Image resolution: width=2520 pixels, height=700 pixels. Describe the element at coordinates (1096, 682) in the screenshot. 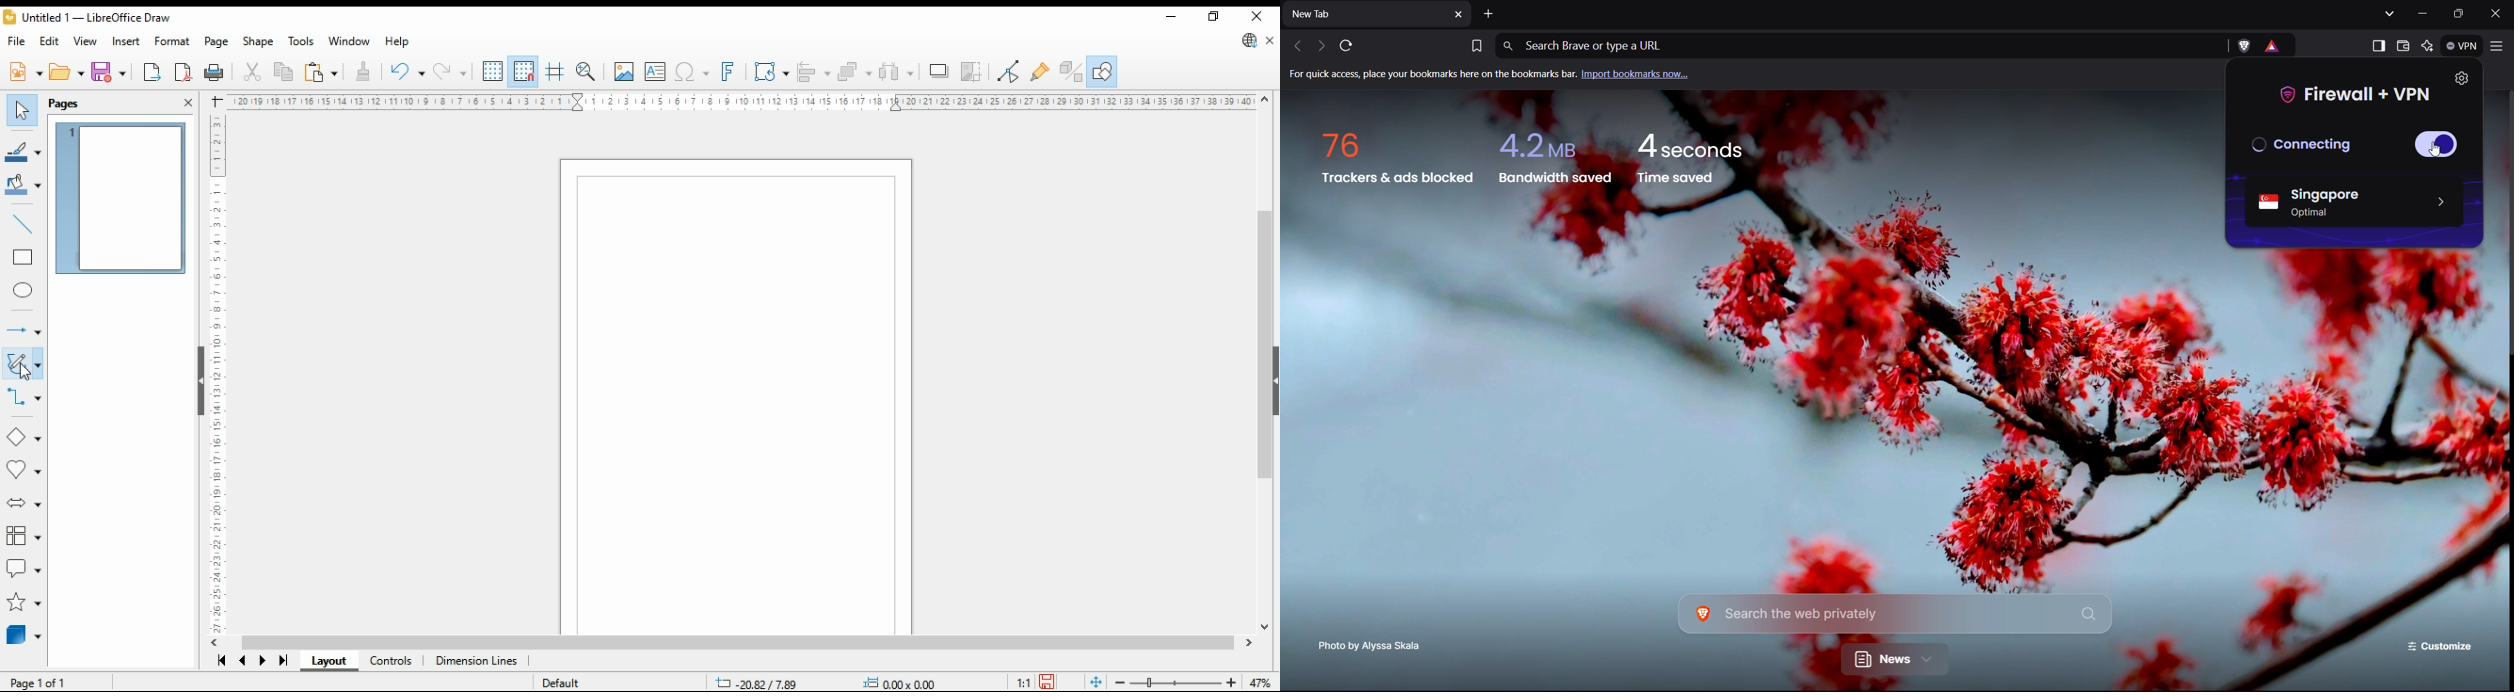

I see `fit document to window` at that location.